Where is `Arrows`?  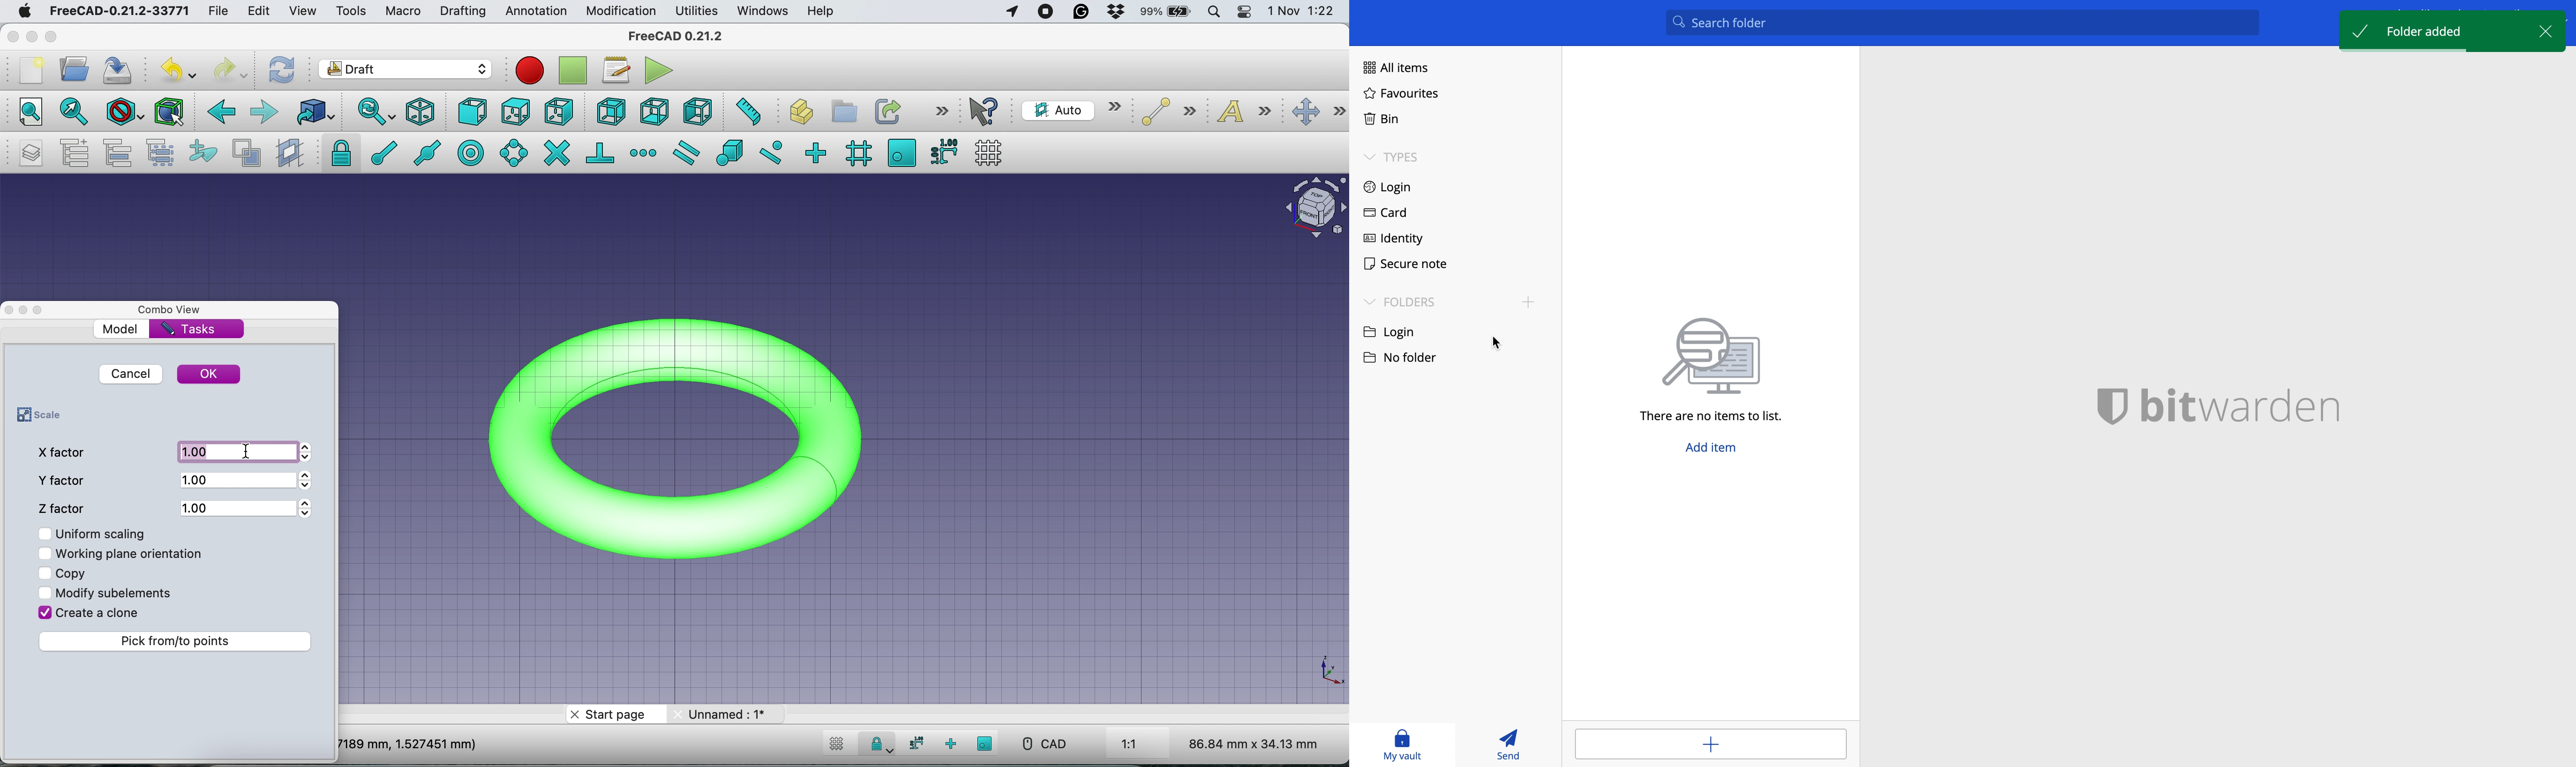 Arrows is located at coordinates (309, 481).